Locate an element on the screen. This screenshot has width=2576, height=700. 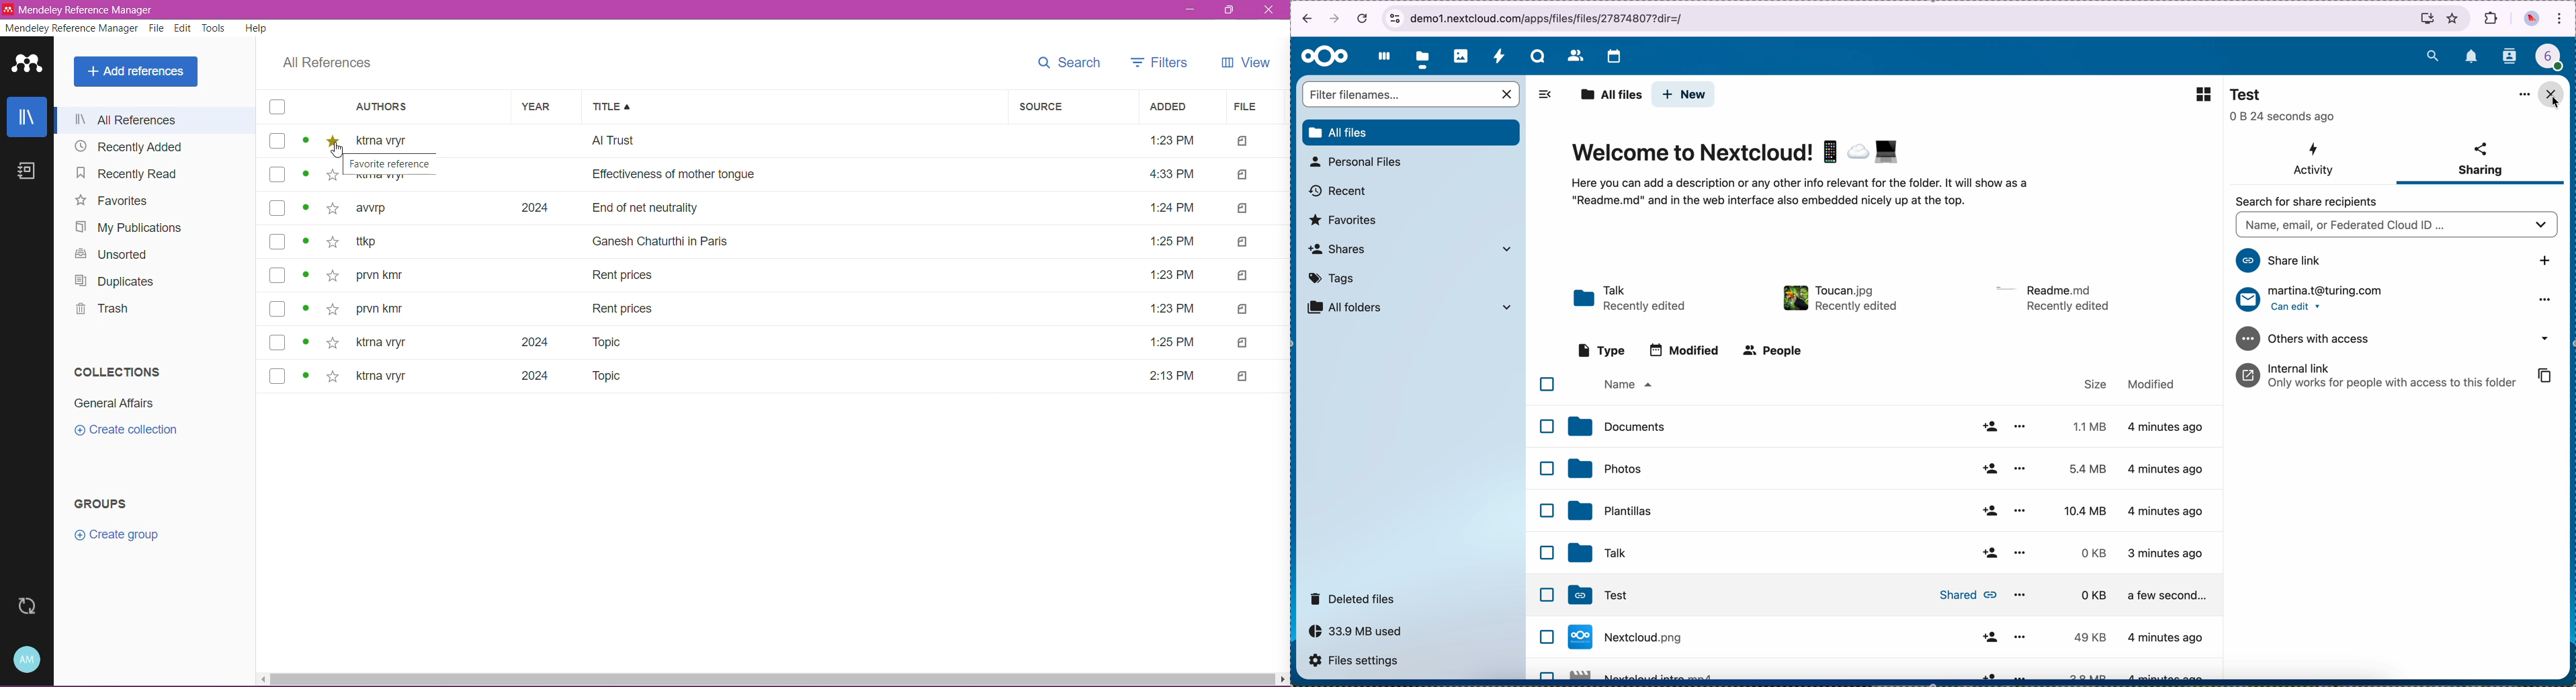
type is located at coordinates (1602, 350).